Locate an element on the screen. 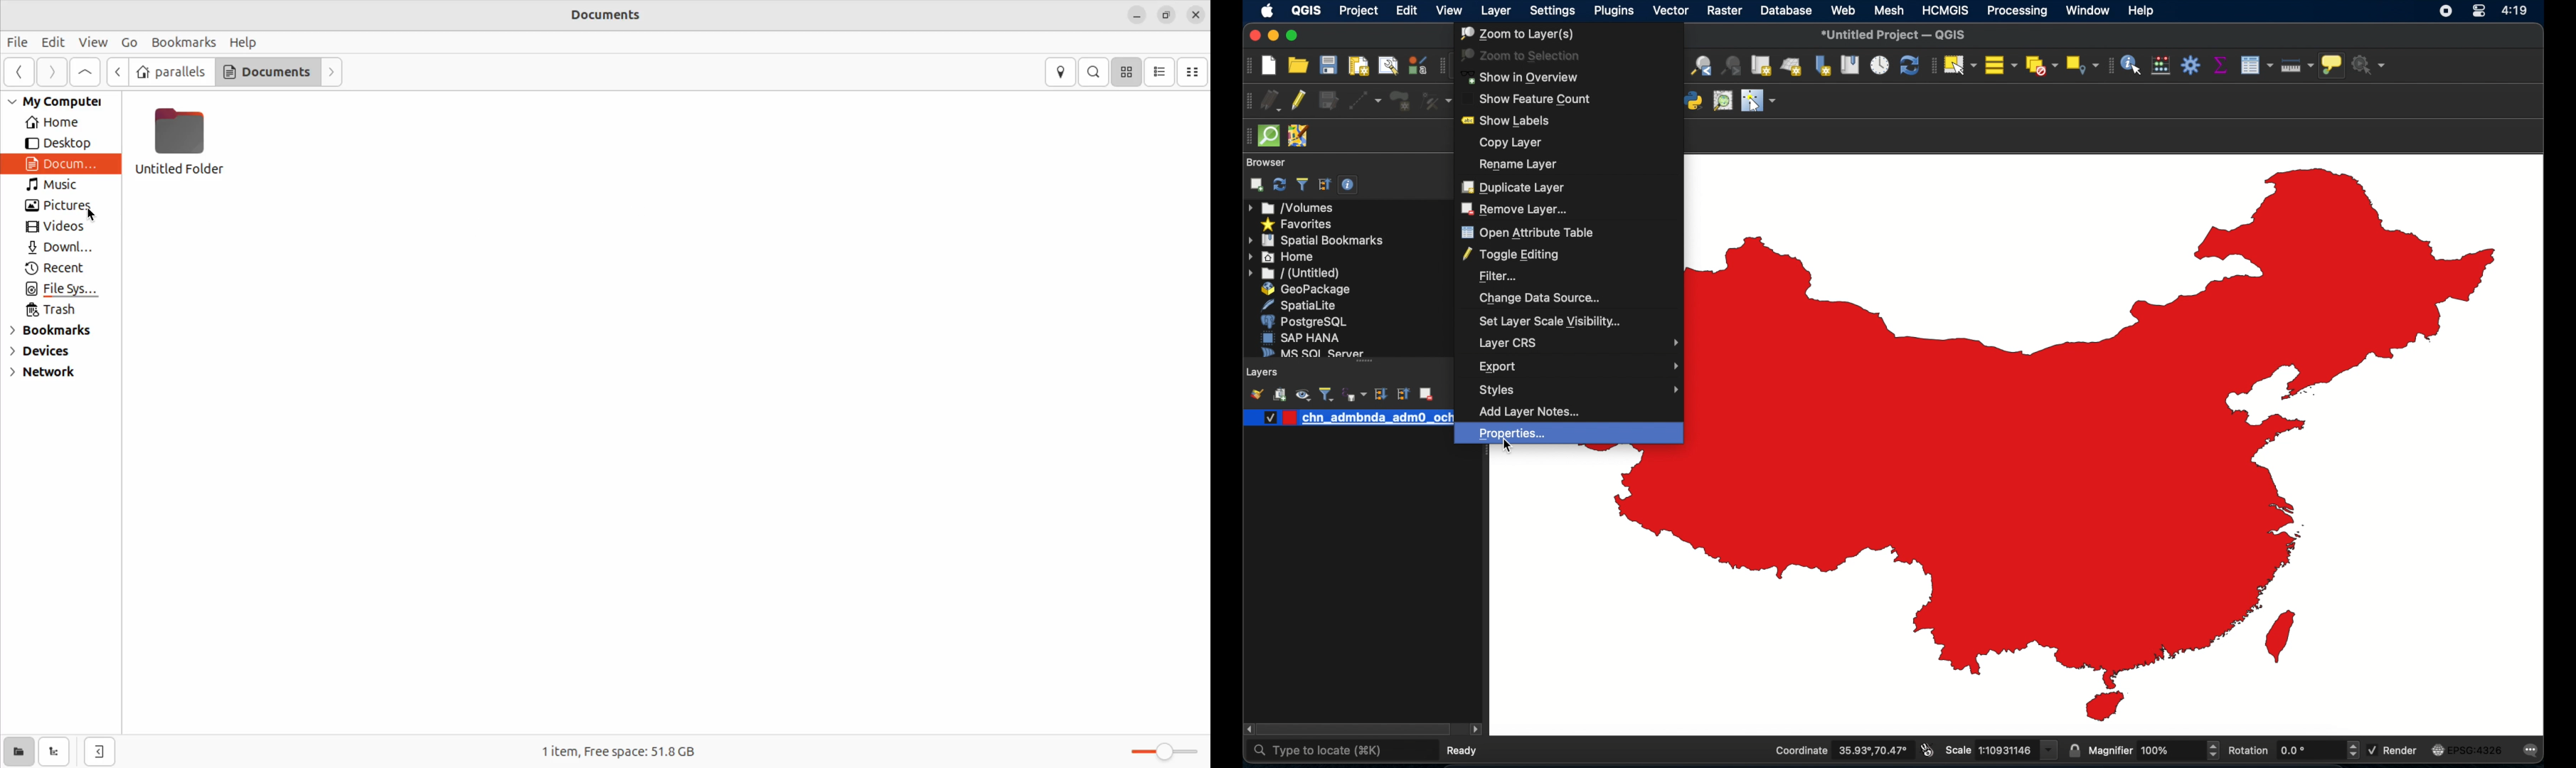 The height and width of the screenshot is (784, 2576). filter is located at coordinates (1499, 276).